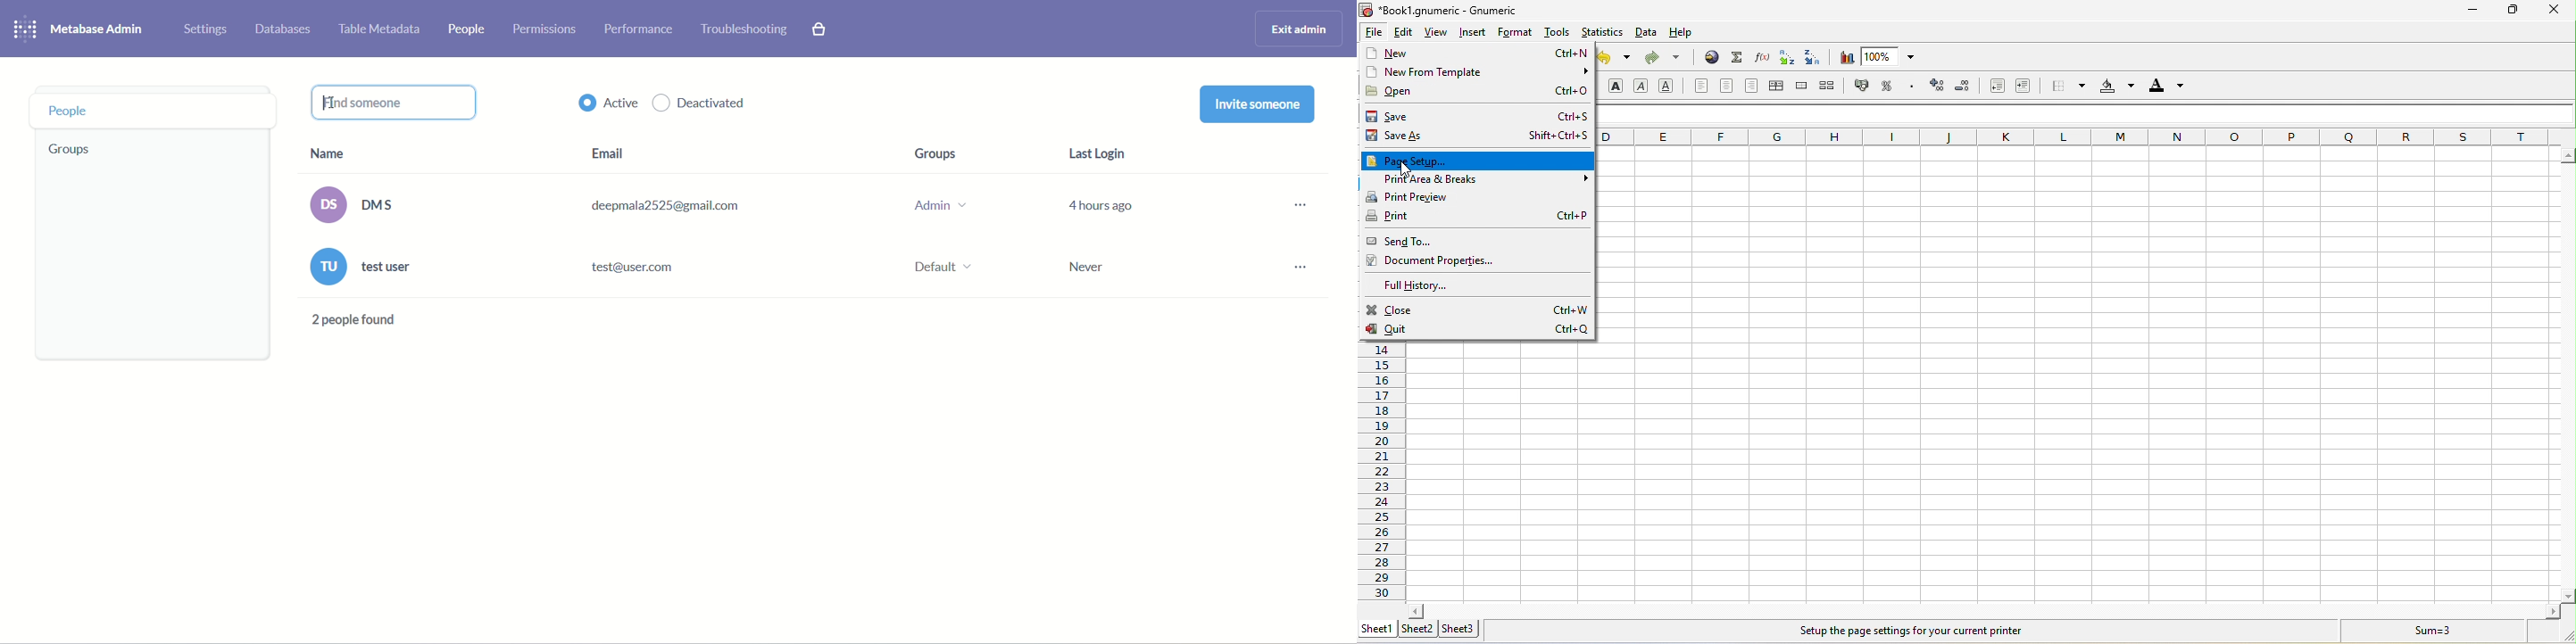 The width and height of the screenshot is (2576, 644). What do you see at coordinates (351, 212) in the screenshot?
I see `name` at bounding box center [351, 212].